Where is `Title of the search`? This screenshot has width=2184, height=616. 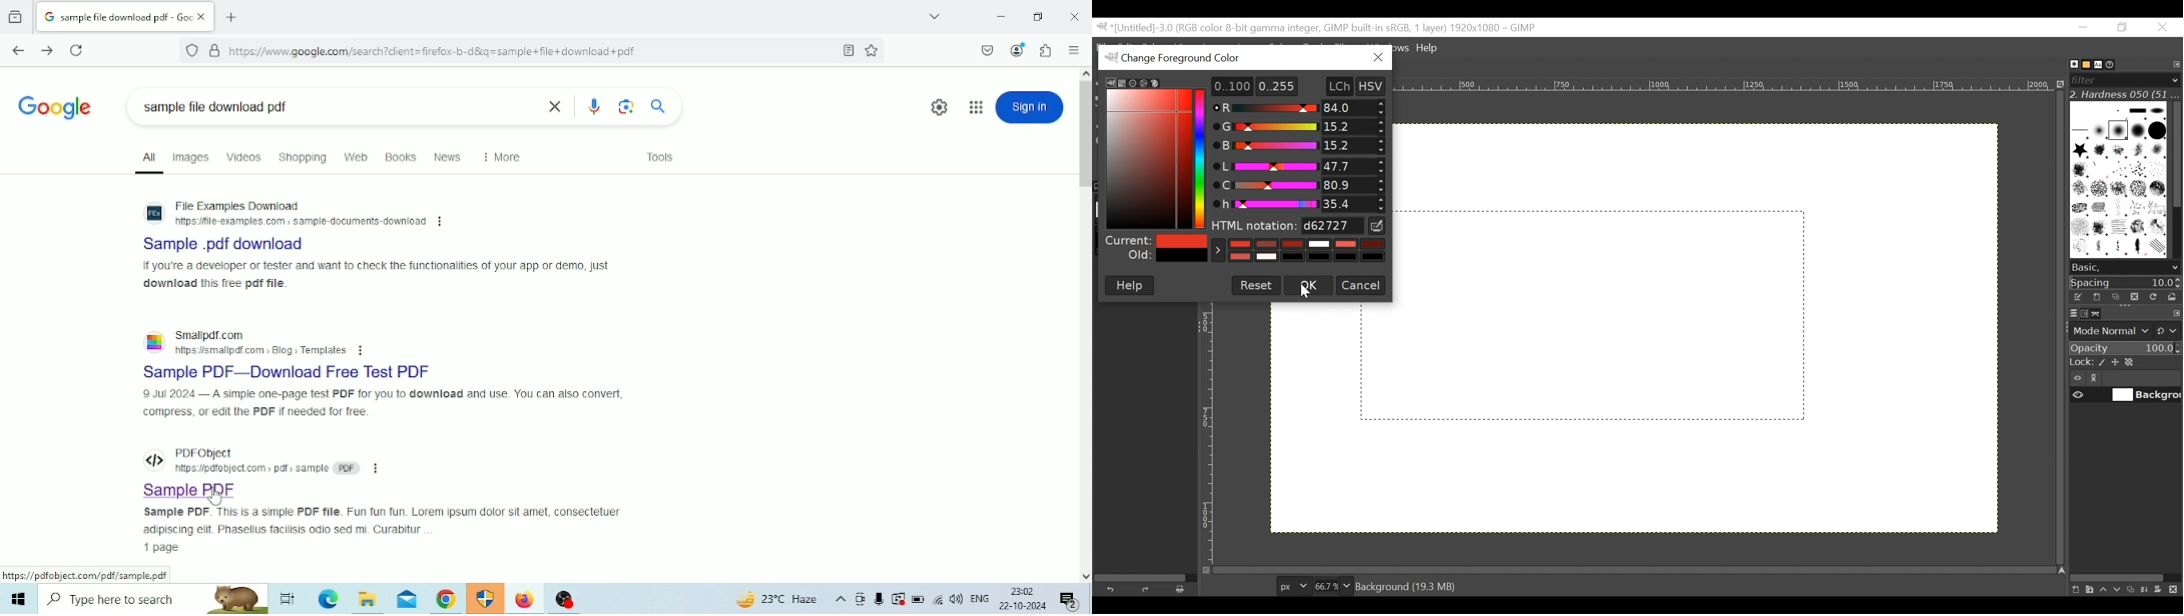
Title of the search is located at coordinates (192, 489).